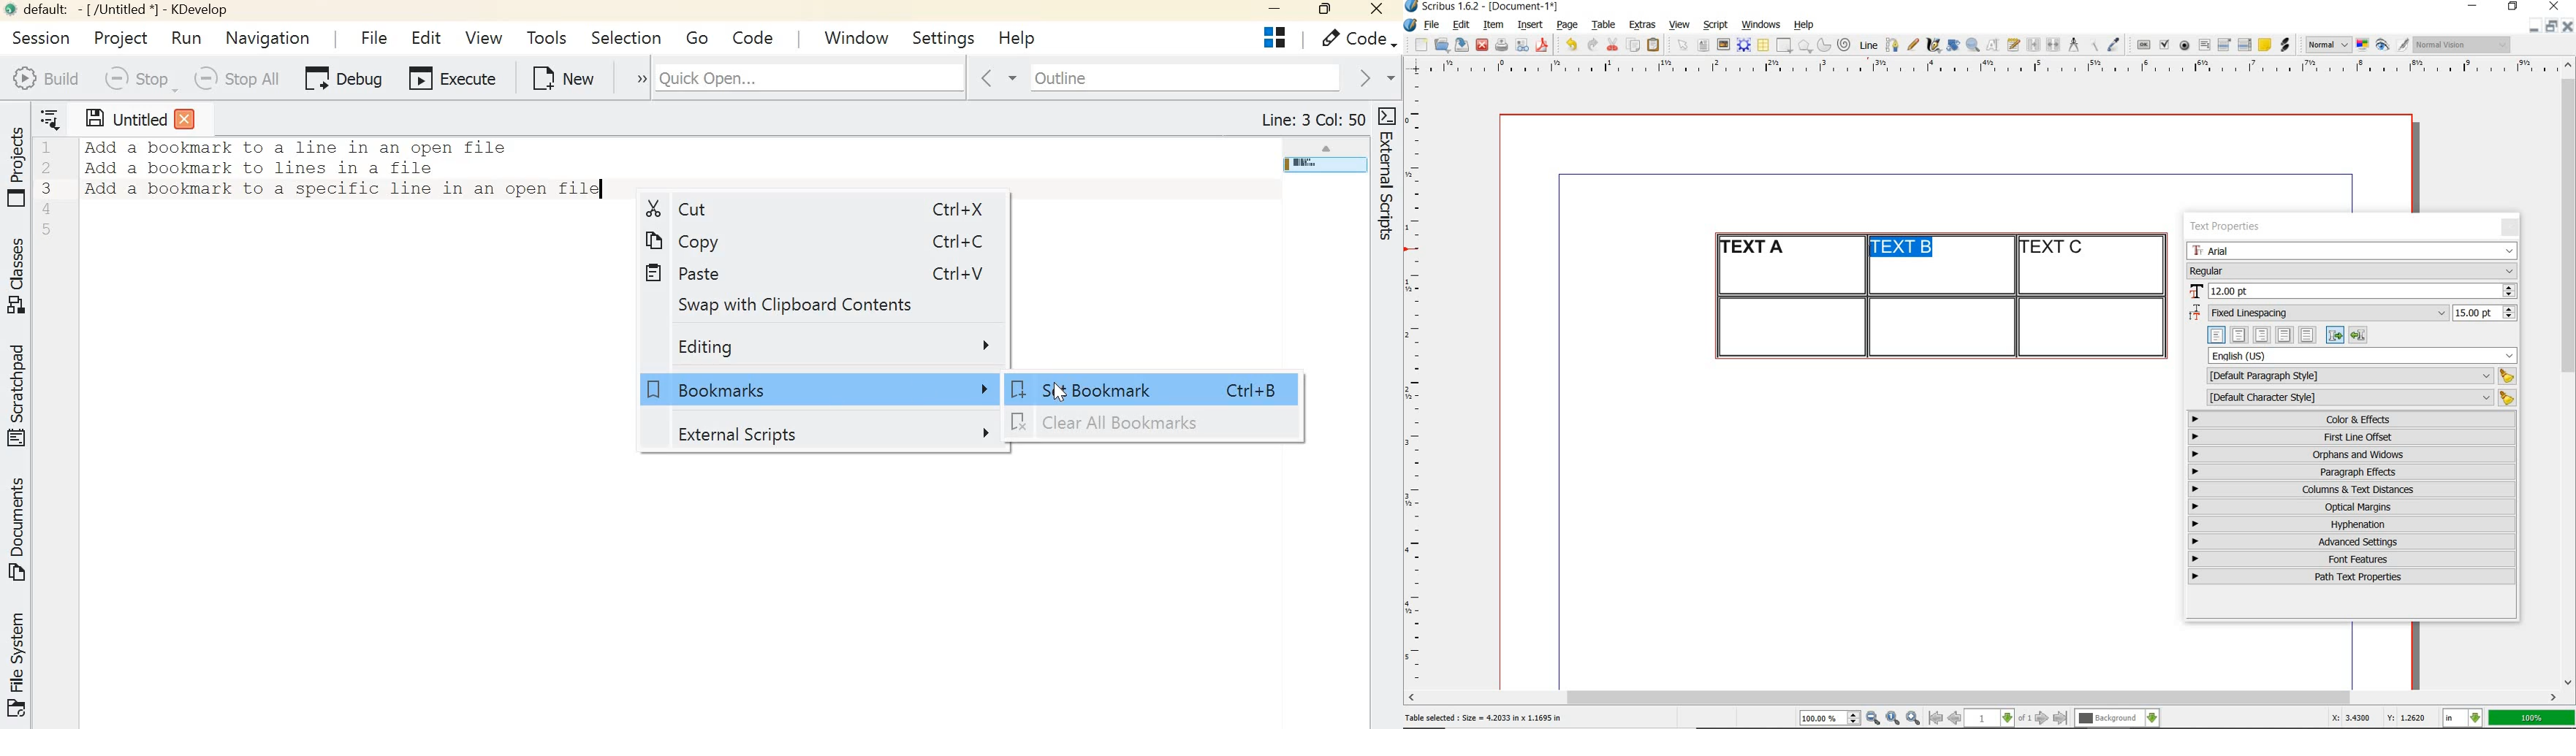 The image size is (2576, 756). I want to click on copy, so click(688, 240).